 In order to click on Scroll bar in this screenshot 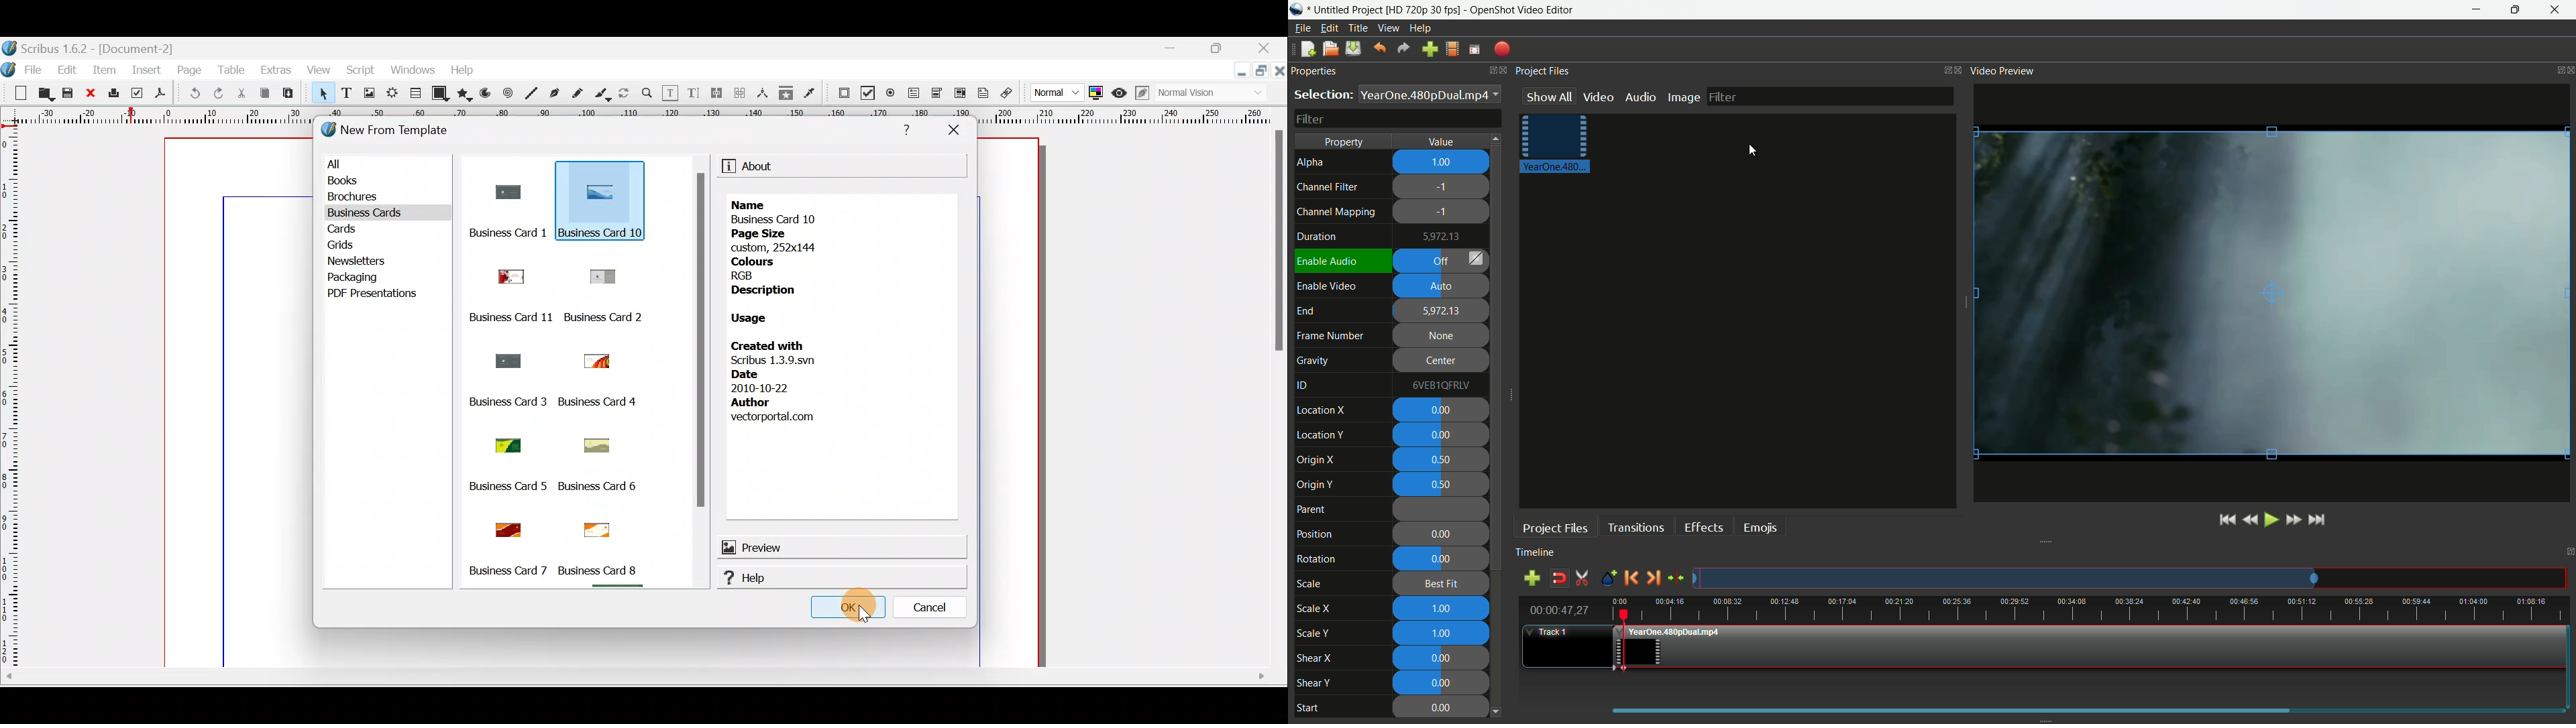, I will do `click(700, 379)`.